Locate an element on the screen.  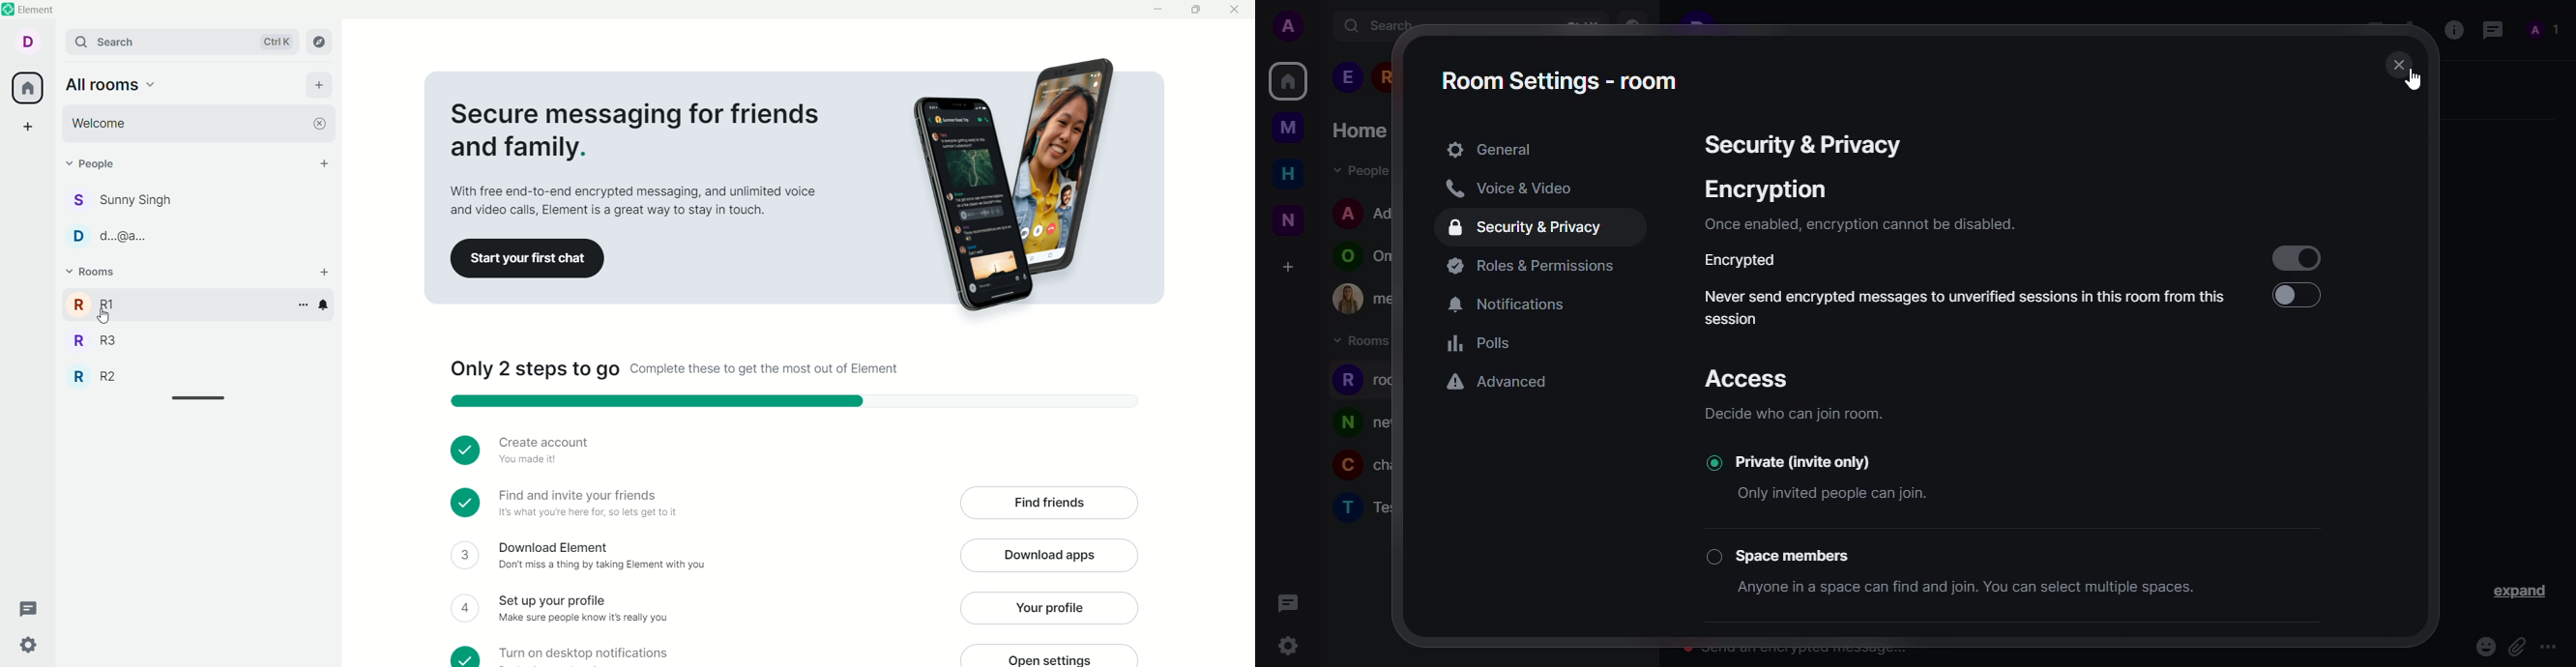
new is located at coordinates (1288, 219).